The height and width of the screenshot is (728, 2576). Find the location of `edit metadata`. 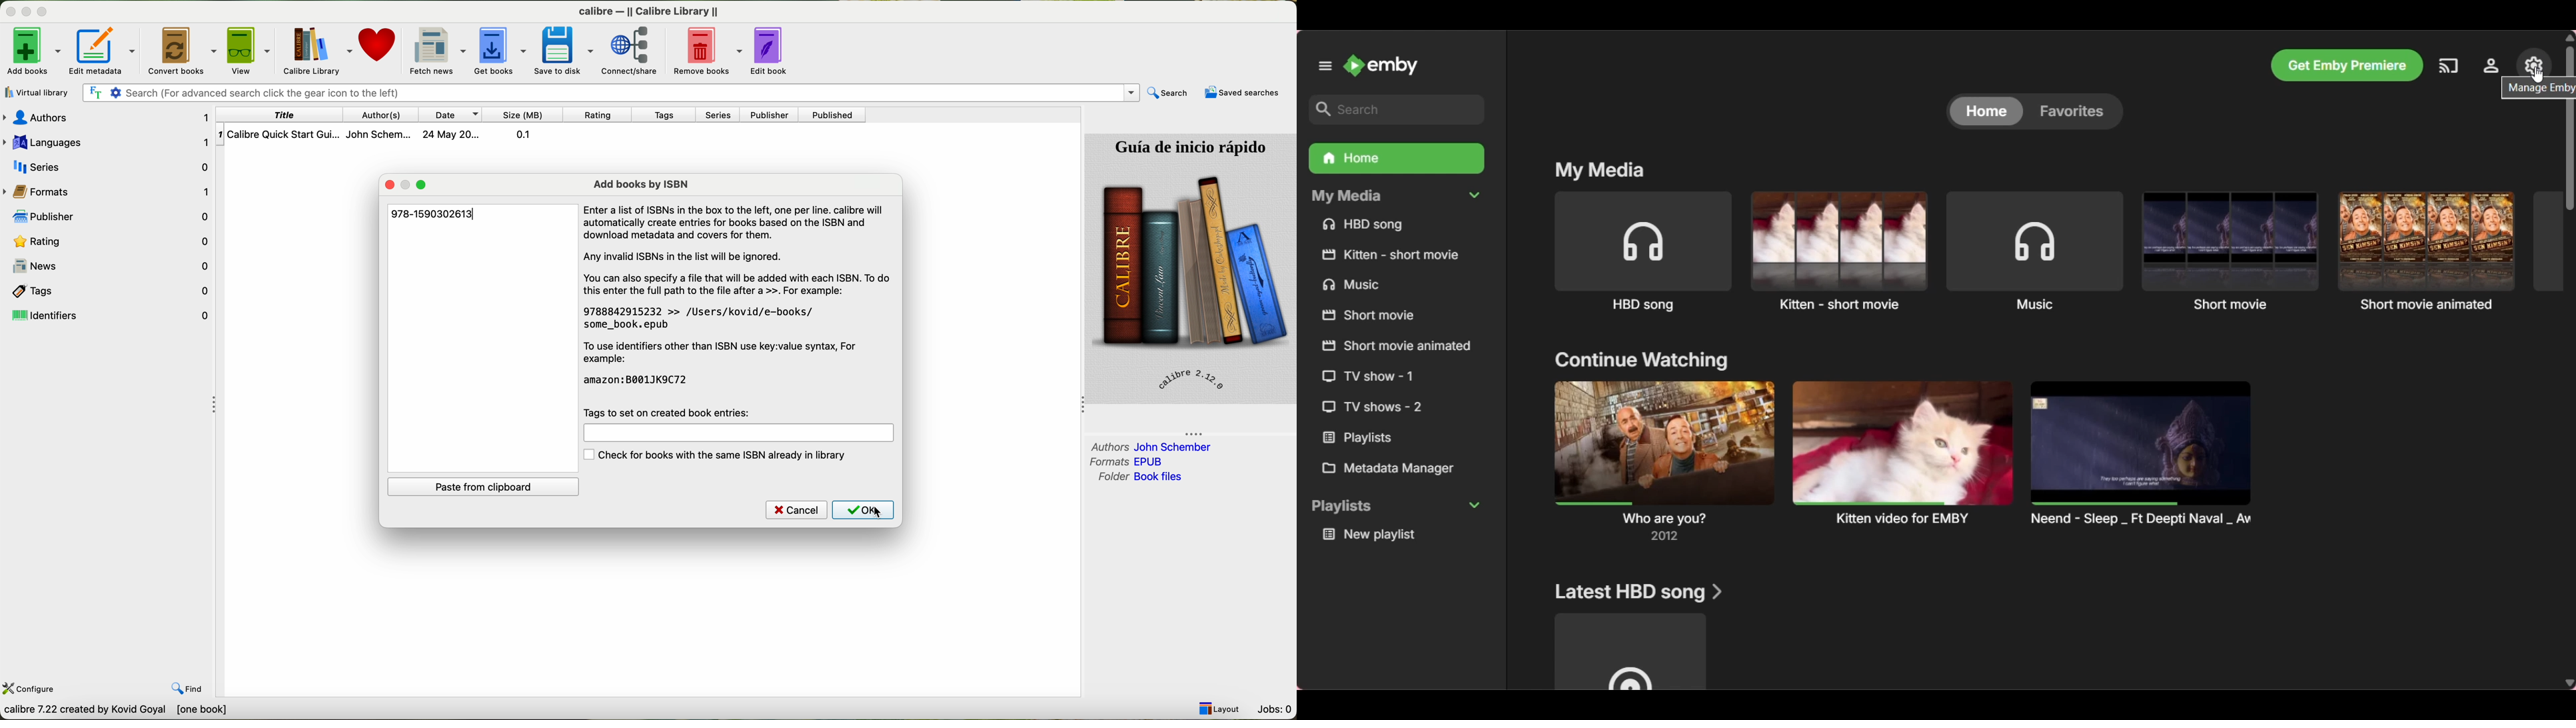

edit metadata is located at coordinates (107, 49).